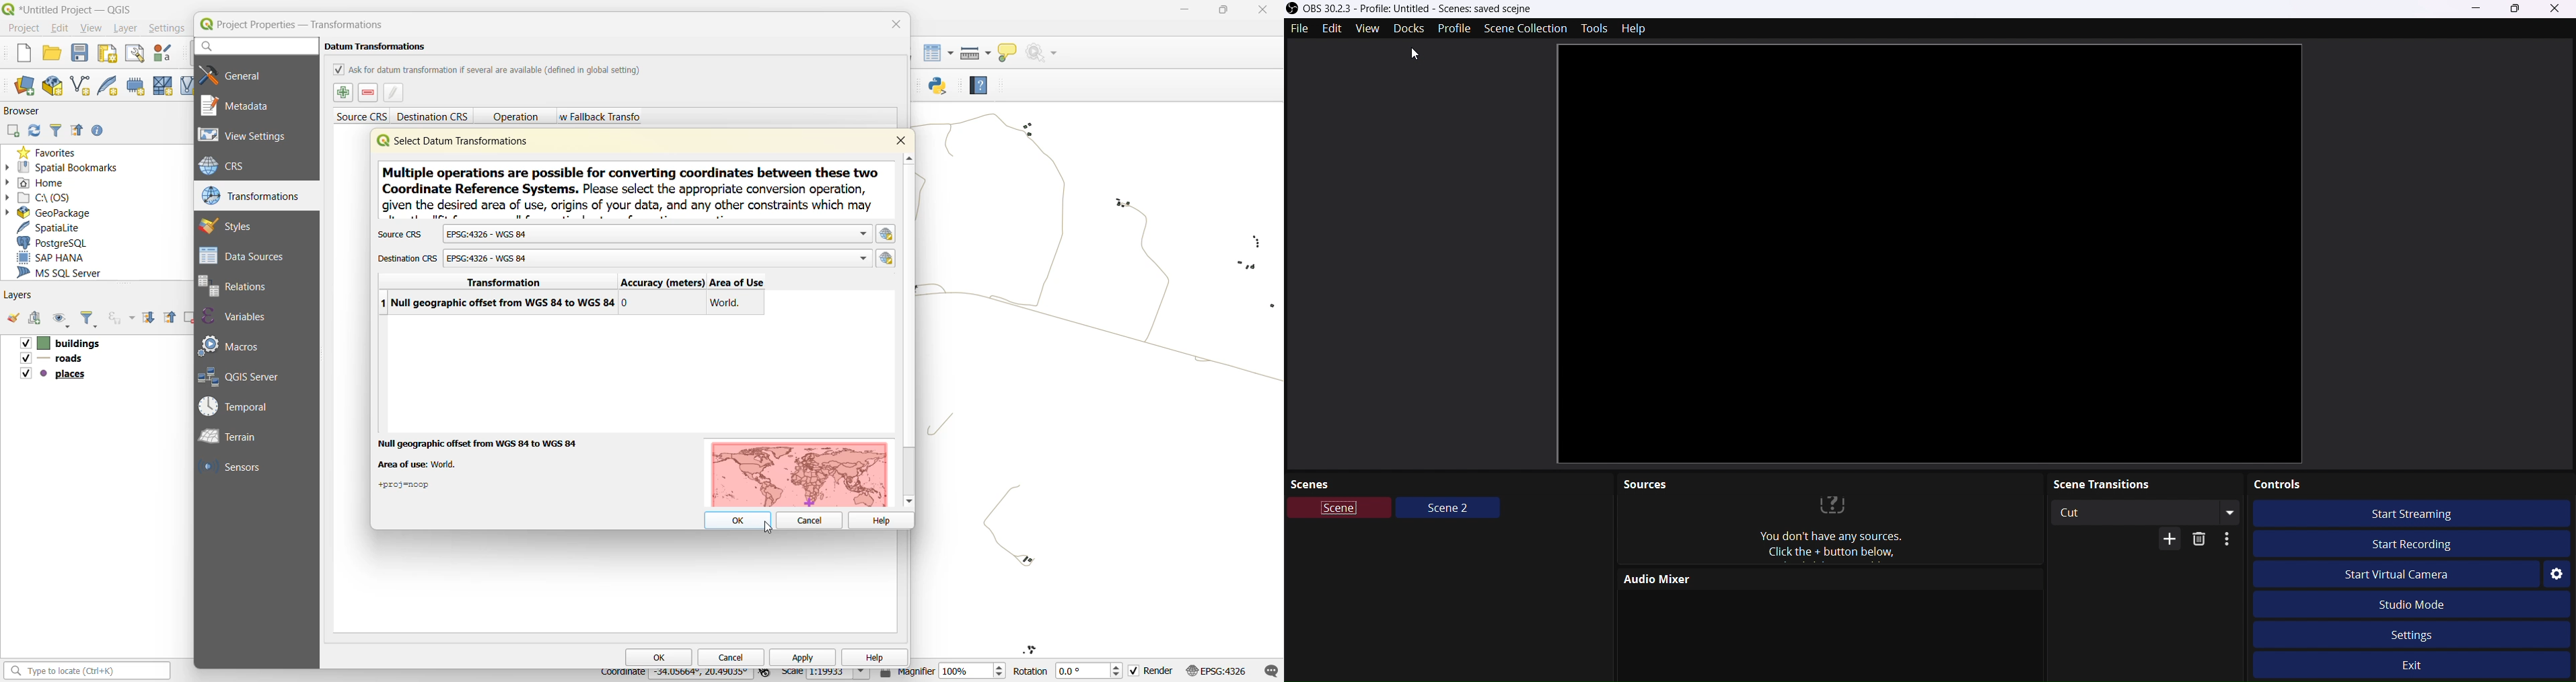 The height and width of the screenshot is (700, 2576). What do you see at coordinates (2517, 9) in the screenshot?
I see `Box` at bounding box center [2517, 9].